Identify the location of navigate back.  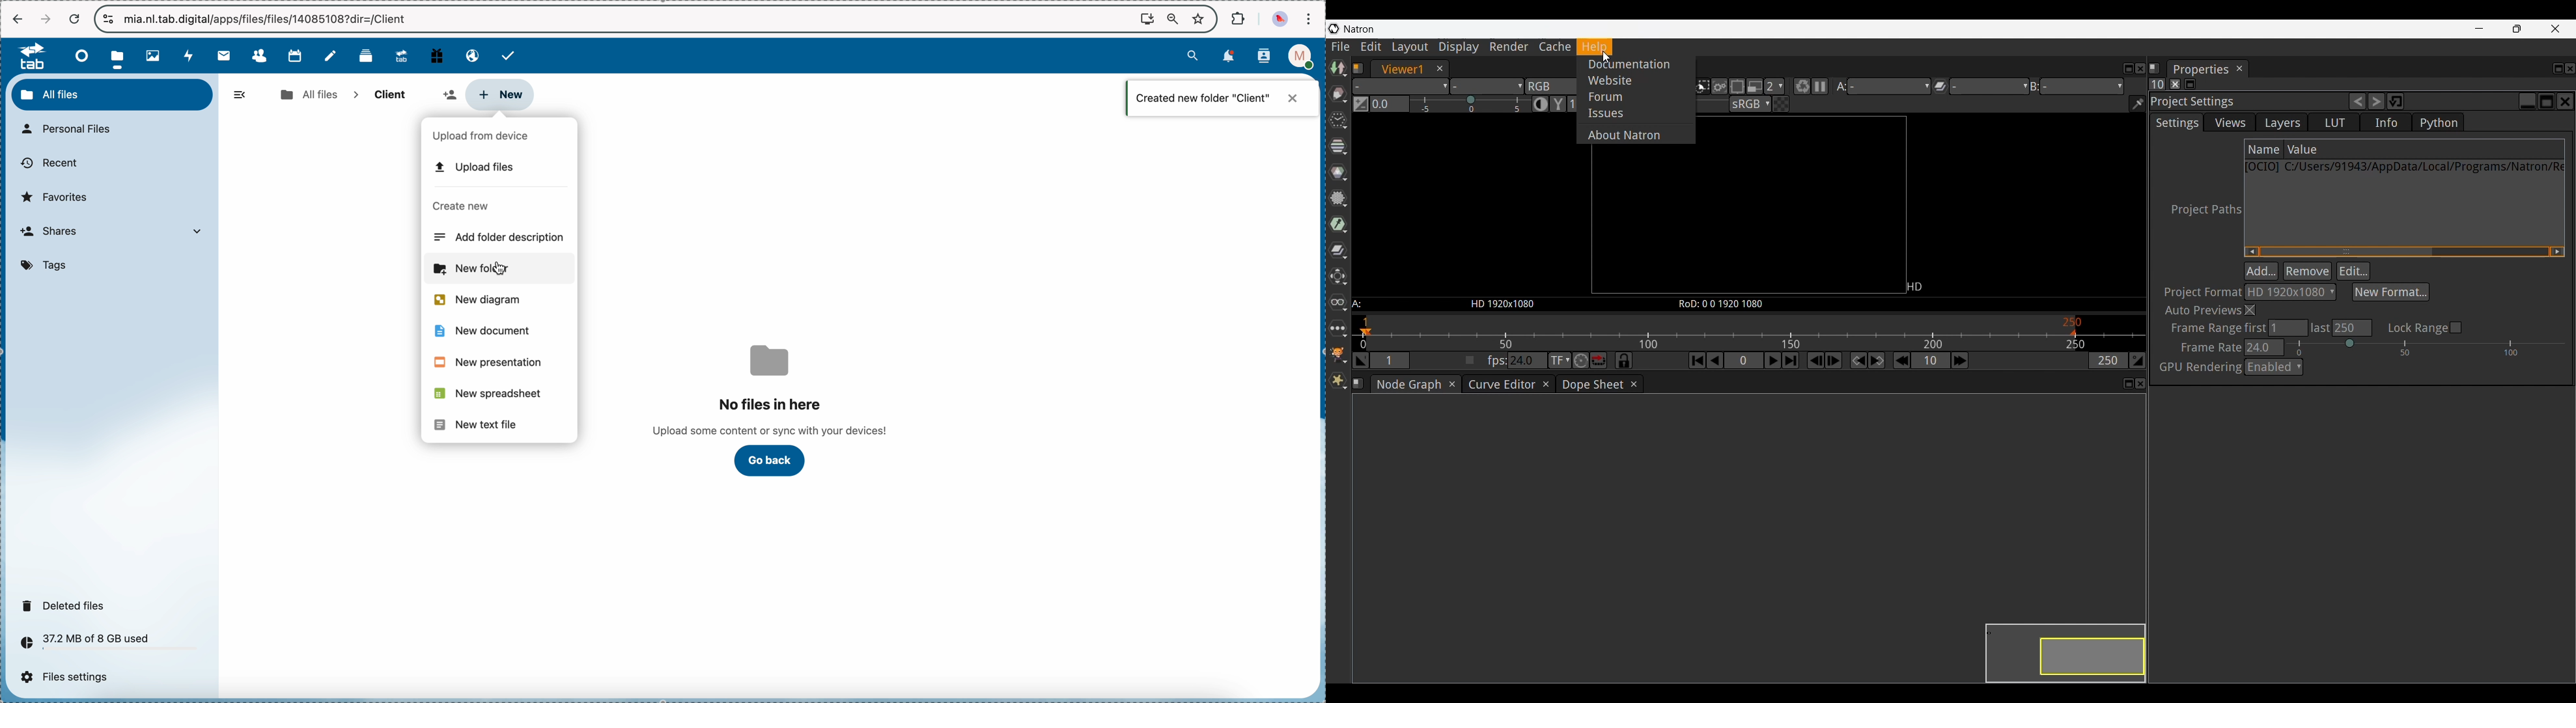
(18, 20).